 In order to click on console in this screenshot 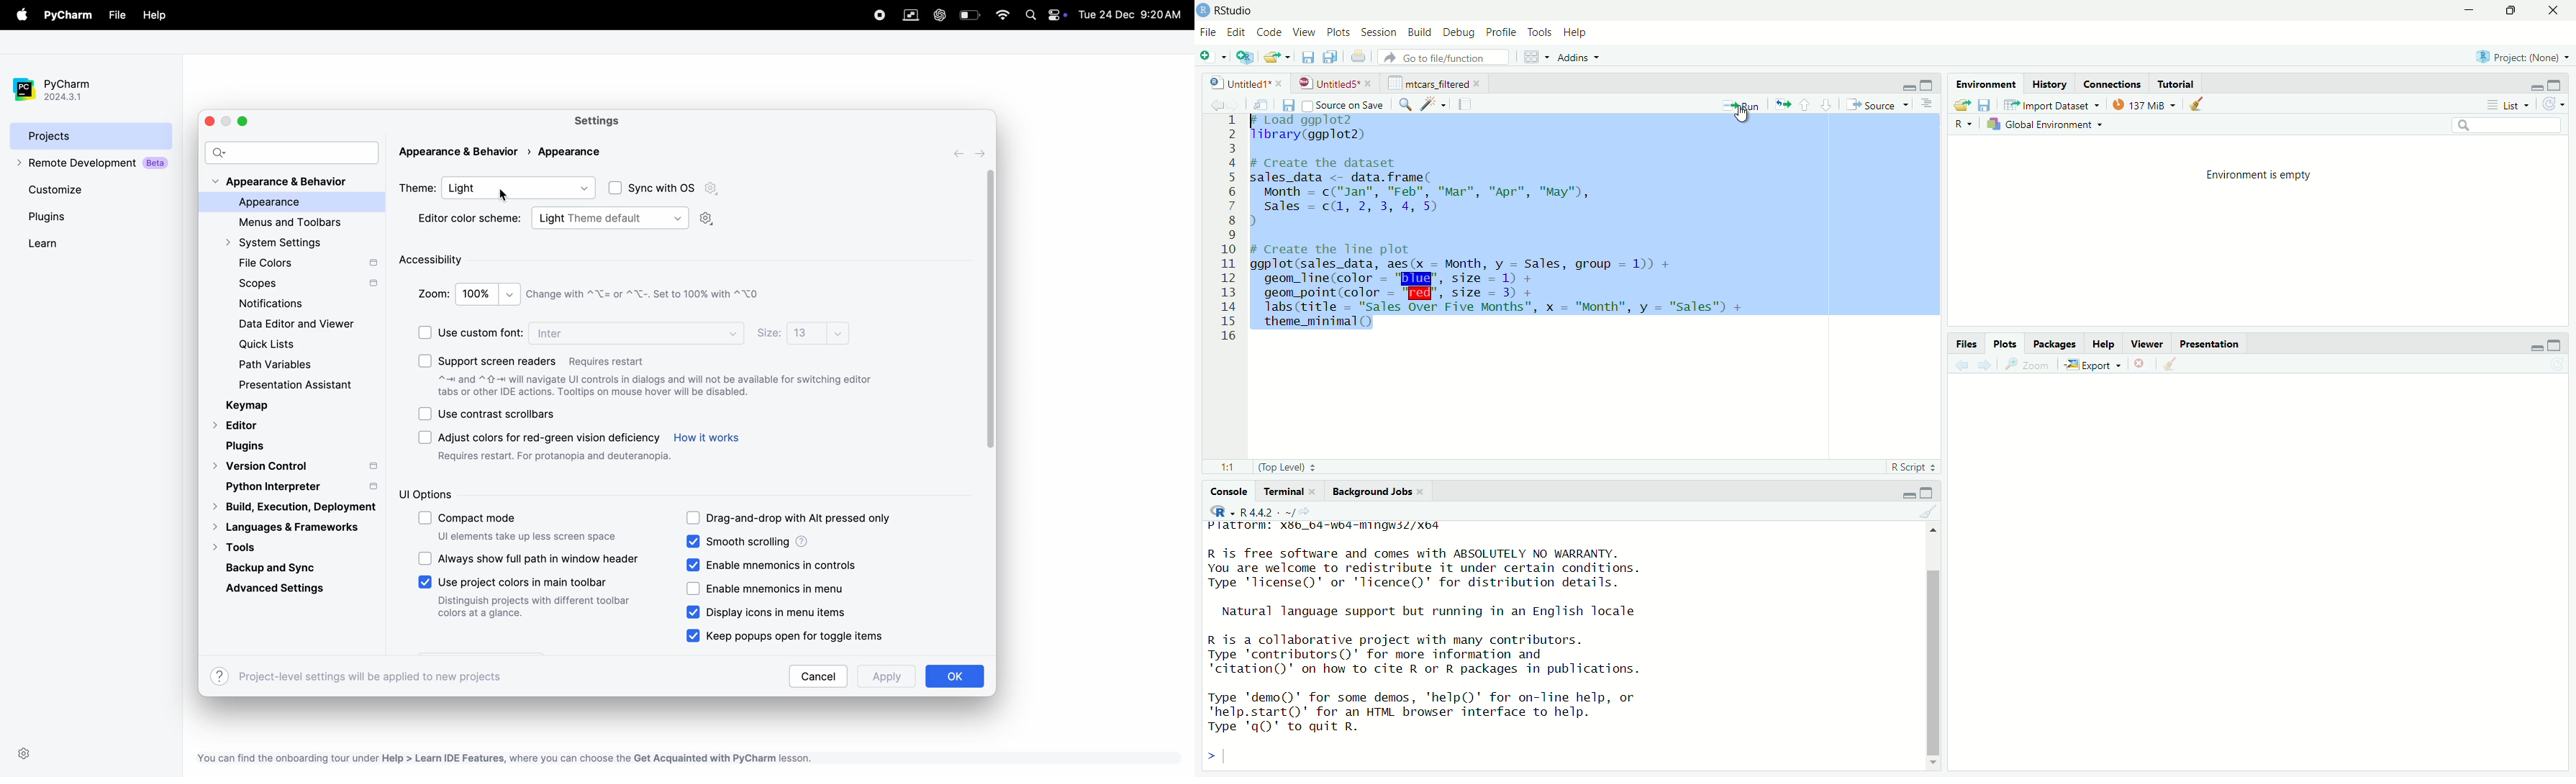, I will do `click(1223, 492)`.